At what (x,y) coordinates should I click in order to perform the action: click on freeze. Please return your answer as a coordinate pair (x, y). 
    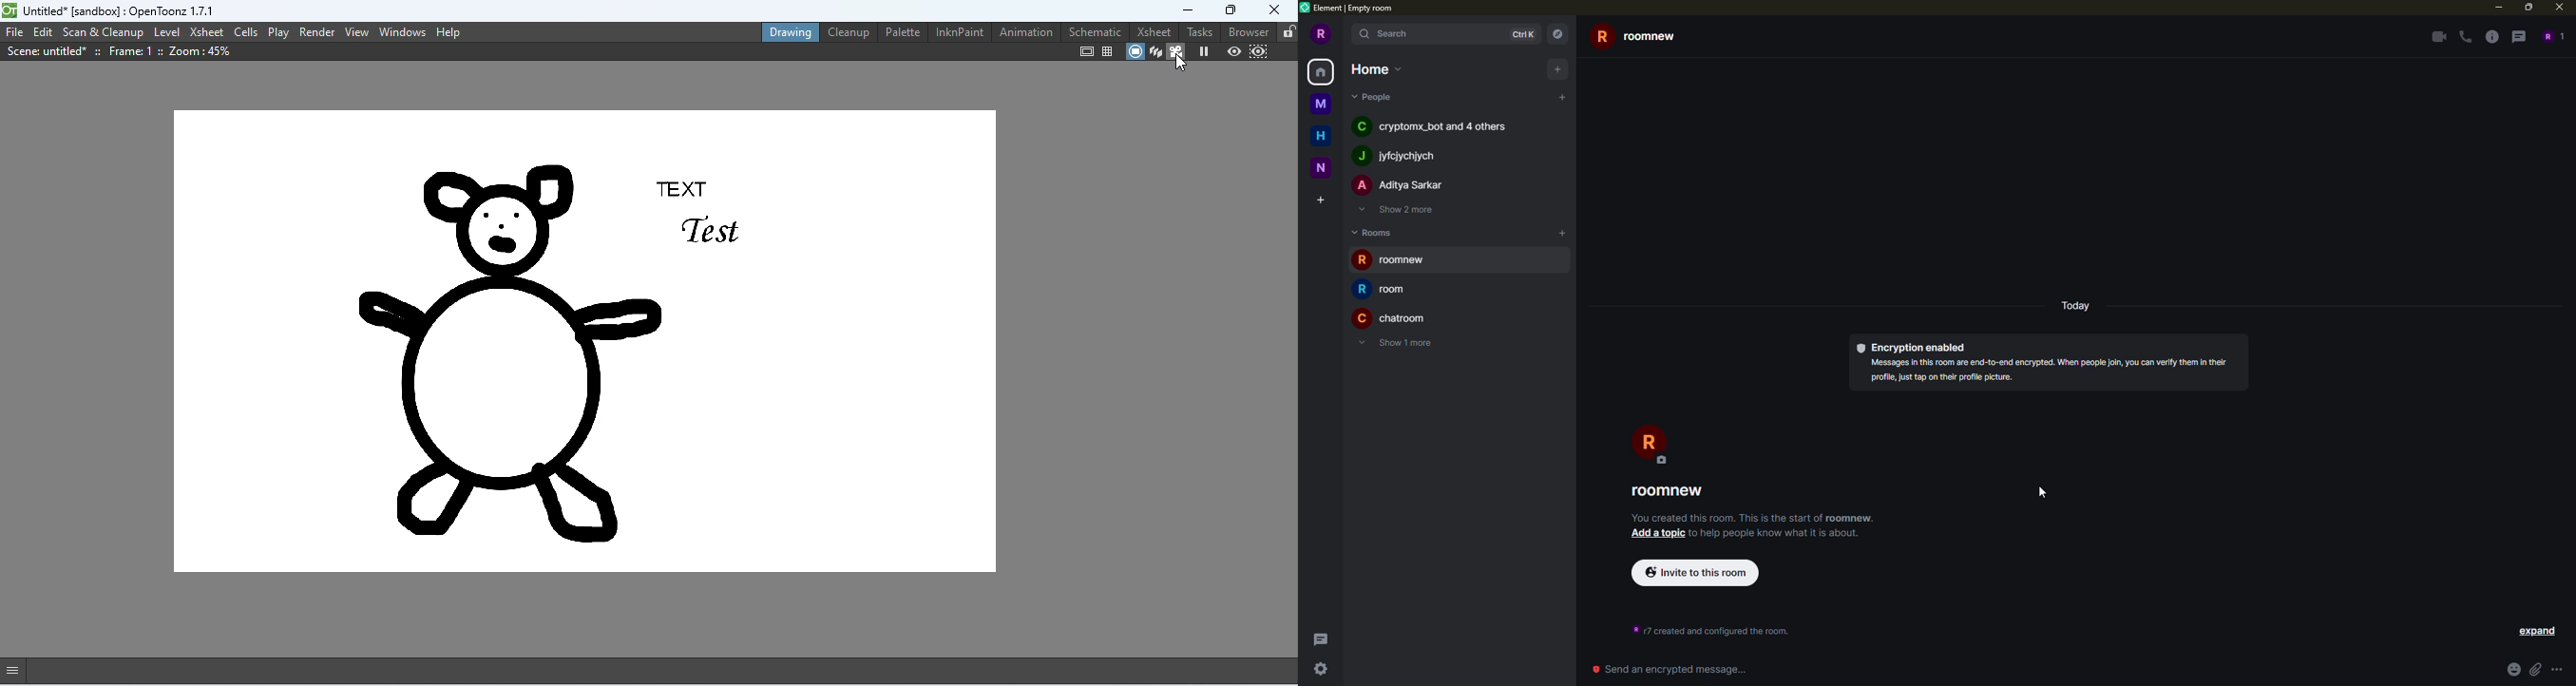
    Looking at the image, I should click on (1204, 52).